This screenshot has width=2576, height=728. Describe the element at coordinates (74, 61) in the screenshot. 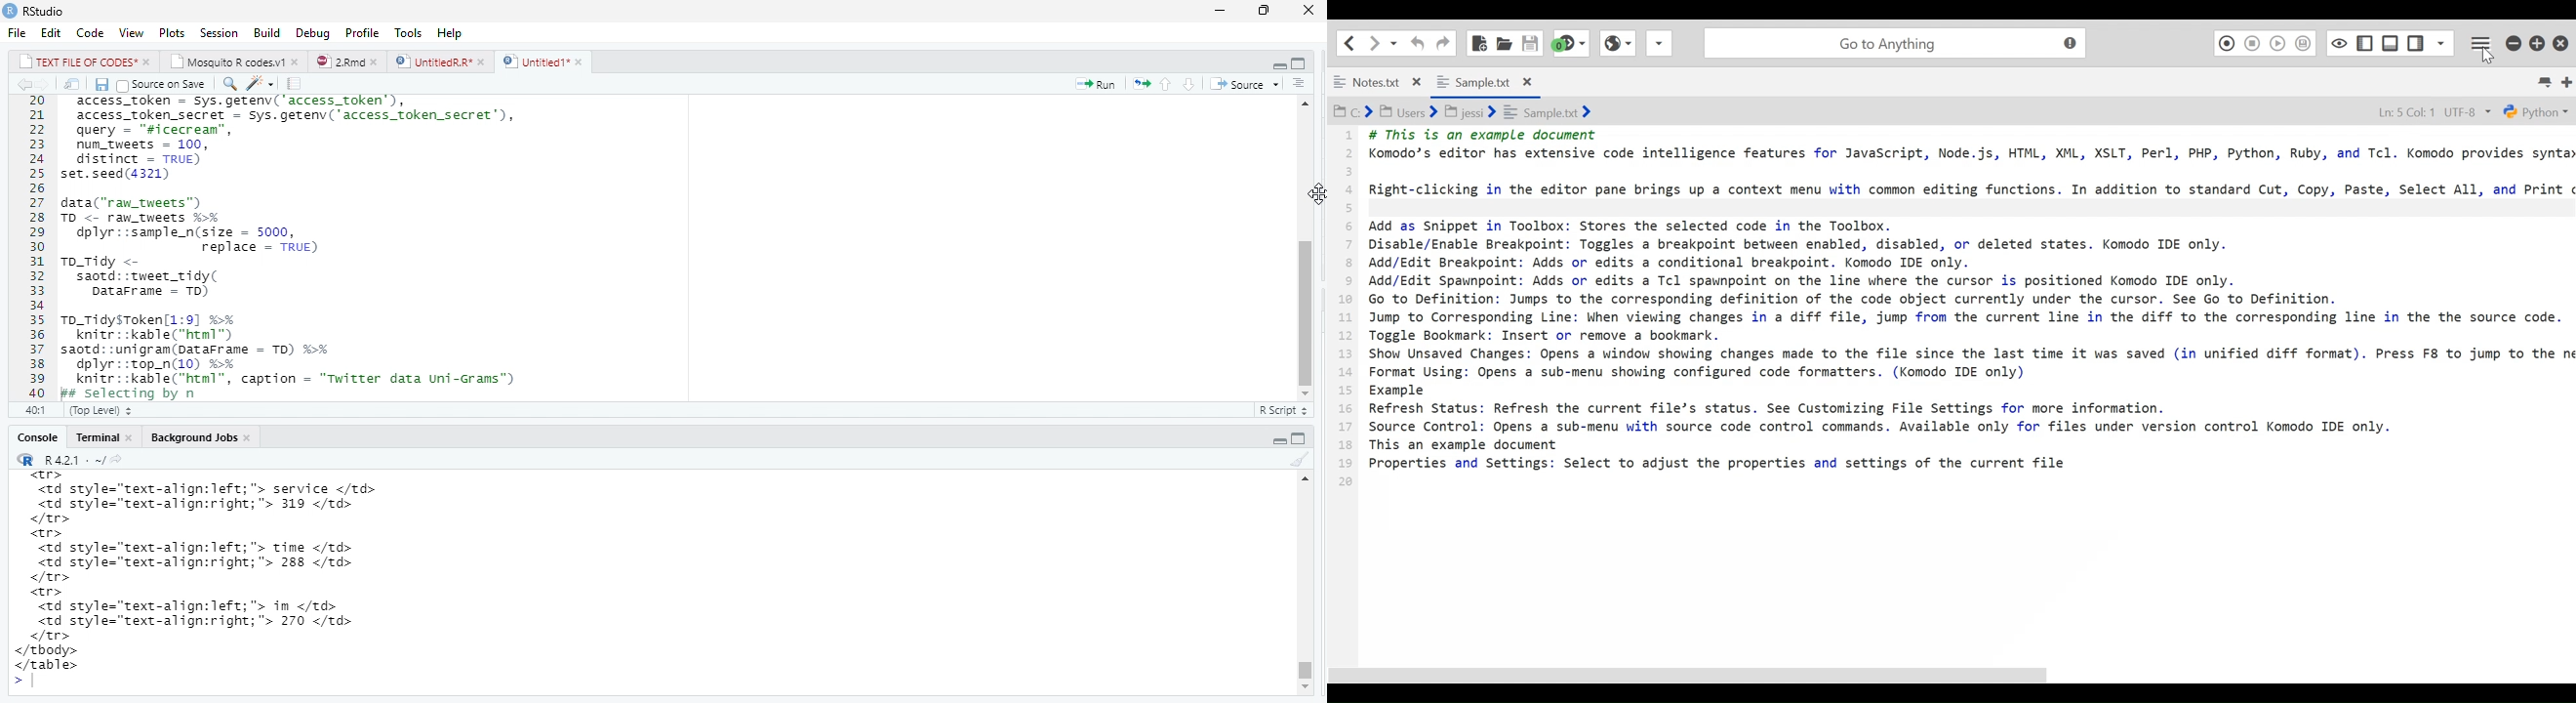

I see `|_| TEXT FILE OF CODES" »` at that location.